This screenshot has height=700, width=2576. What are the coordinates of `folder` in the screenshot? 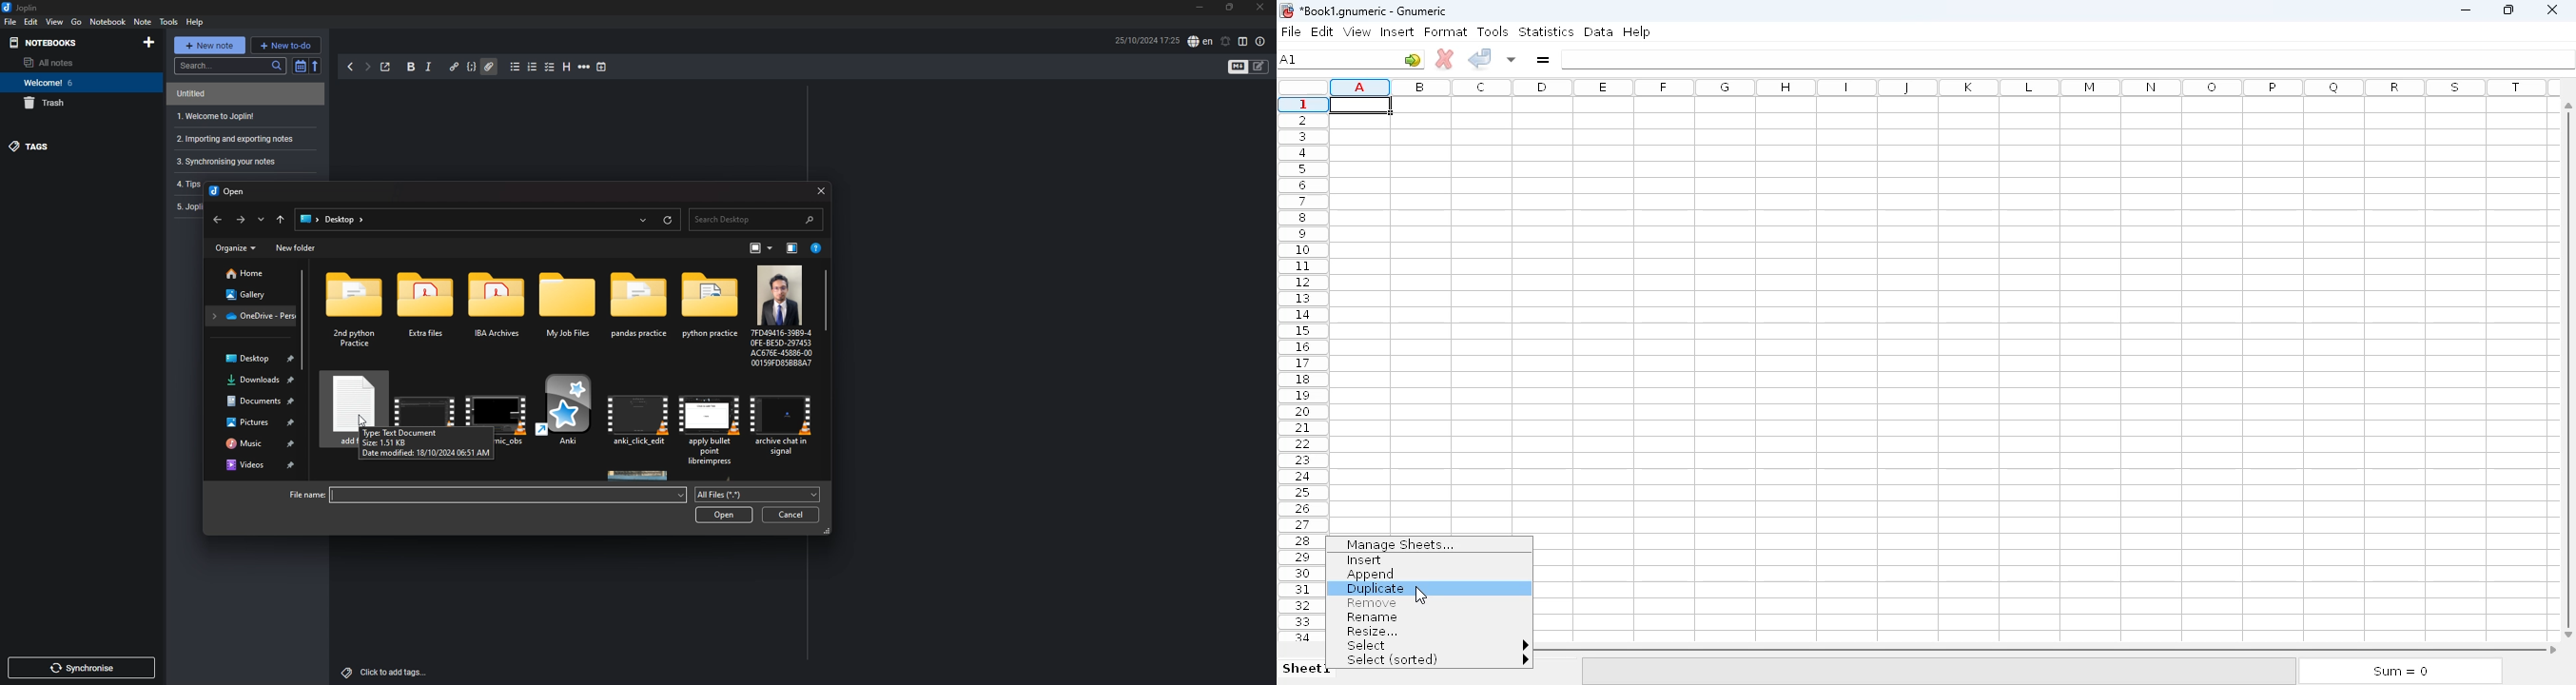 It's located at (358, 311).